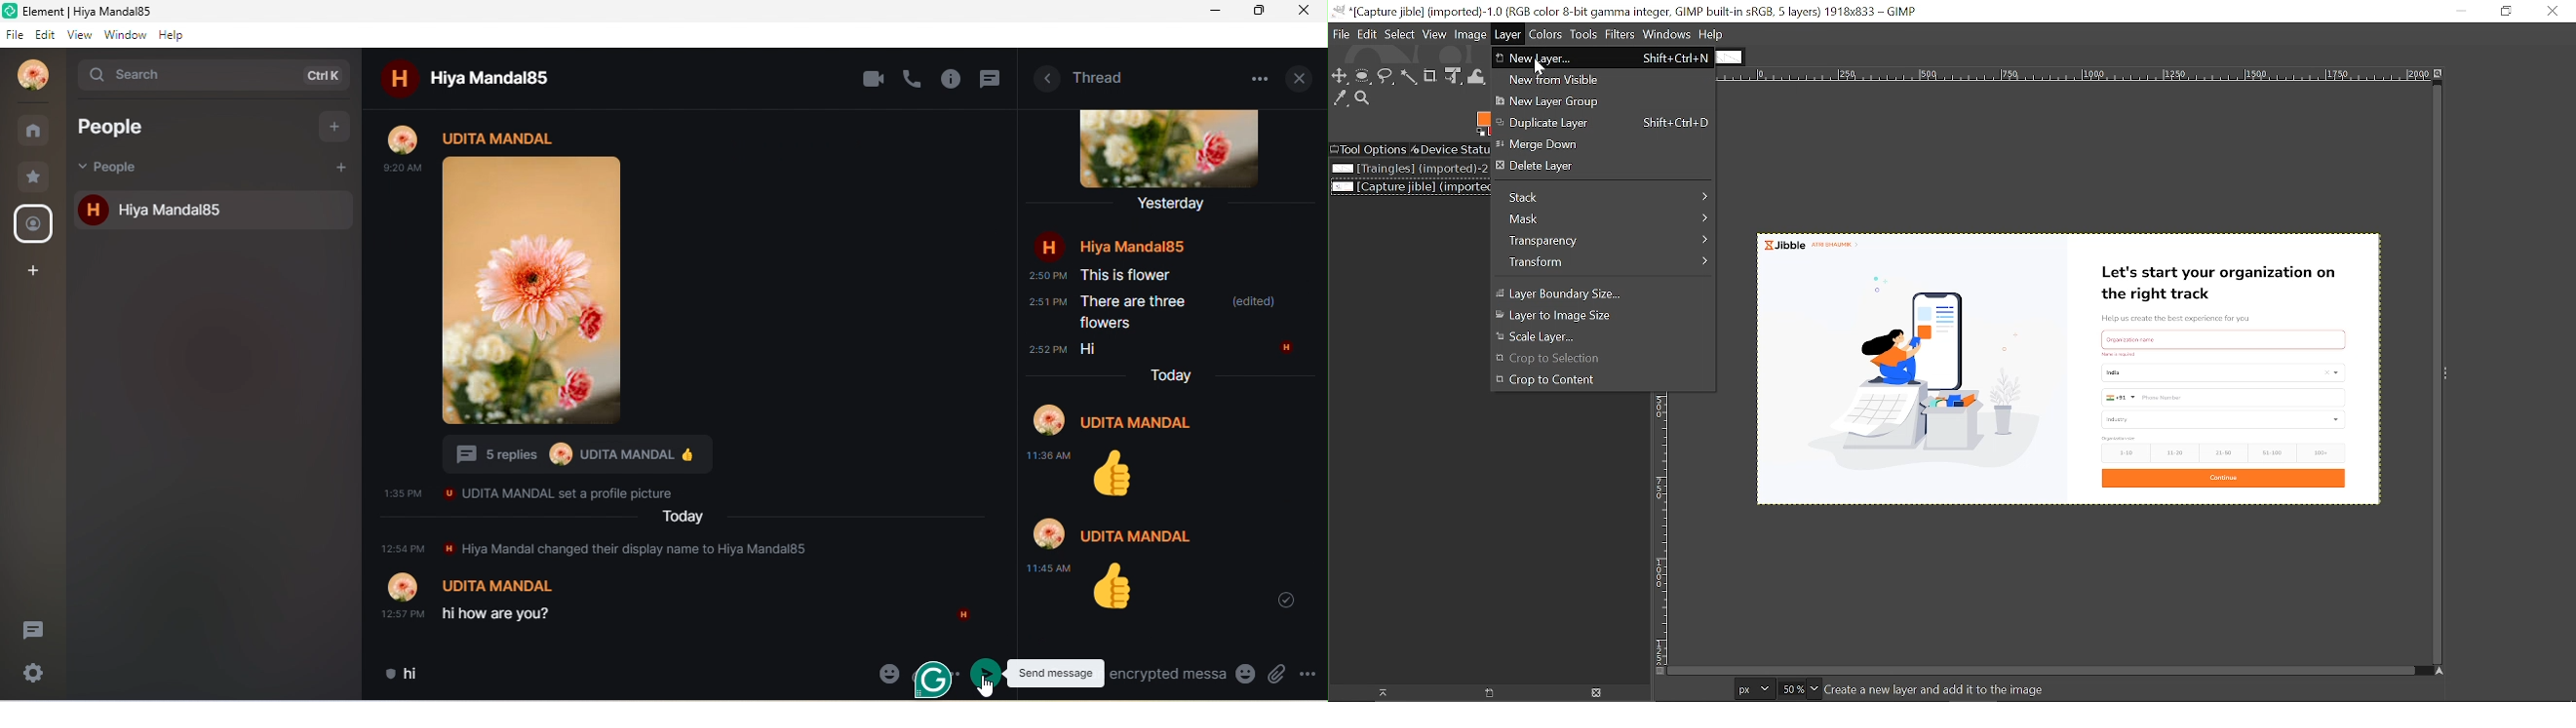  I want to click on Profile picture, so click(404, 586).